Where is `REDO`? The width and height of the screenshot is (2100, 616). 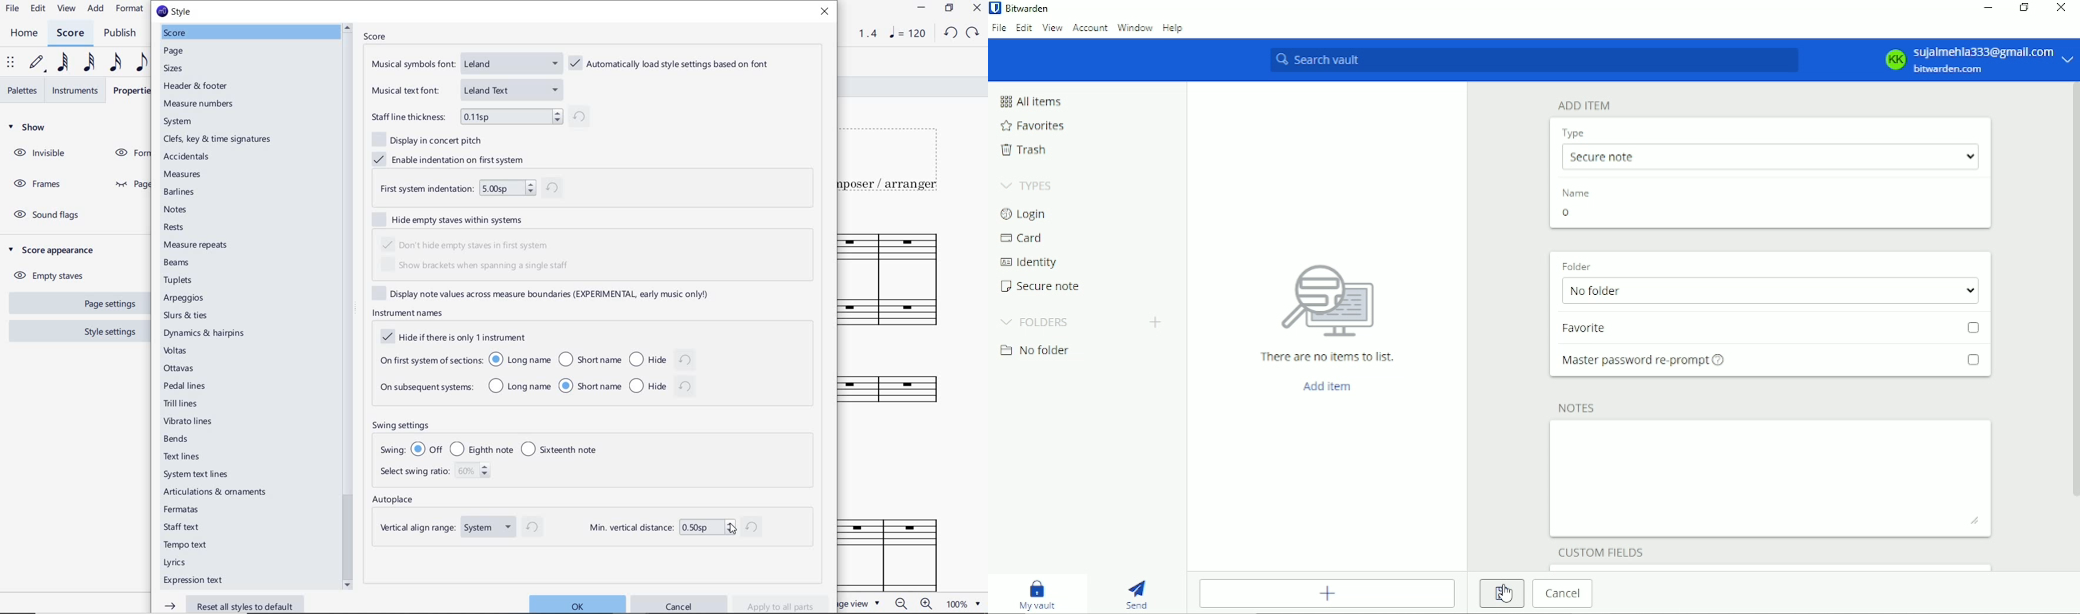 REDO is located at coordinates (972, 33).